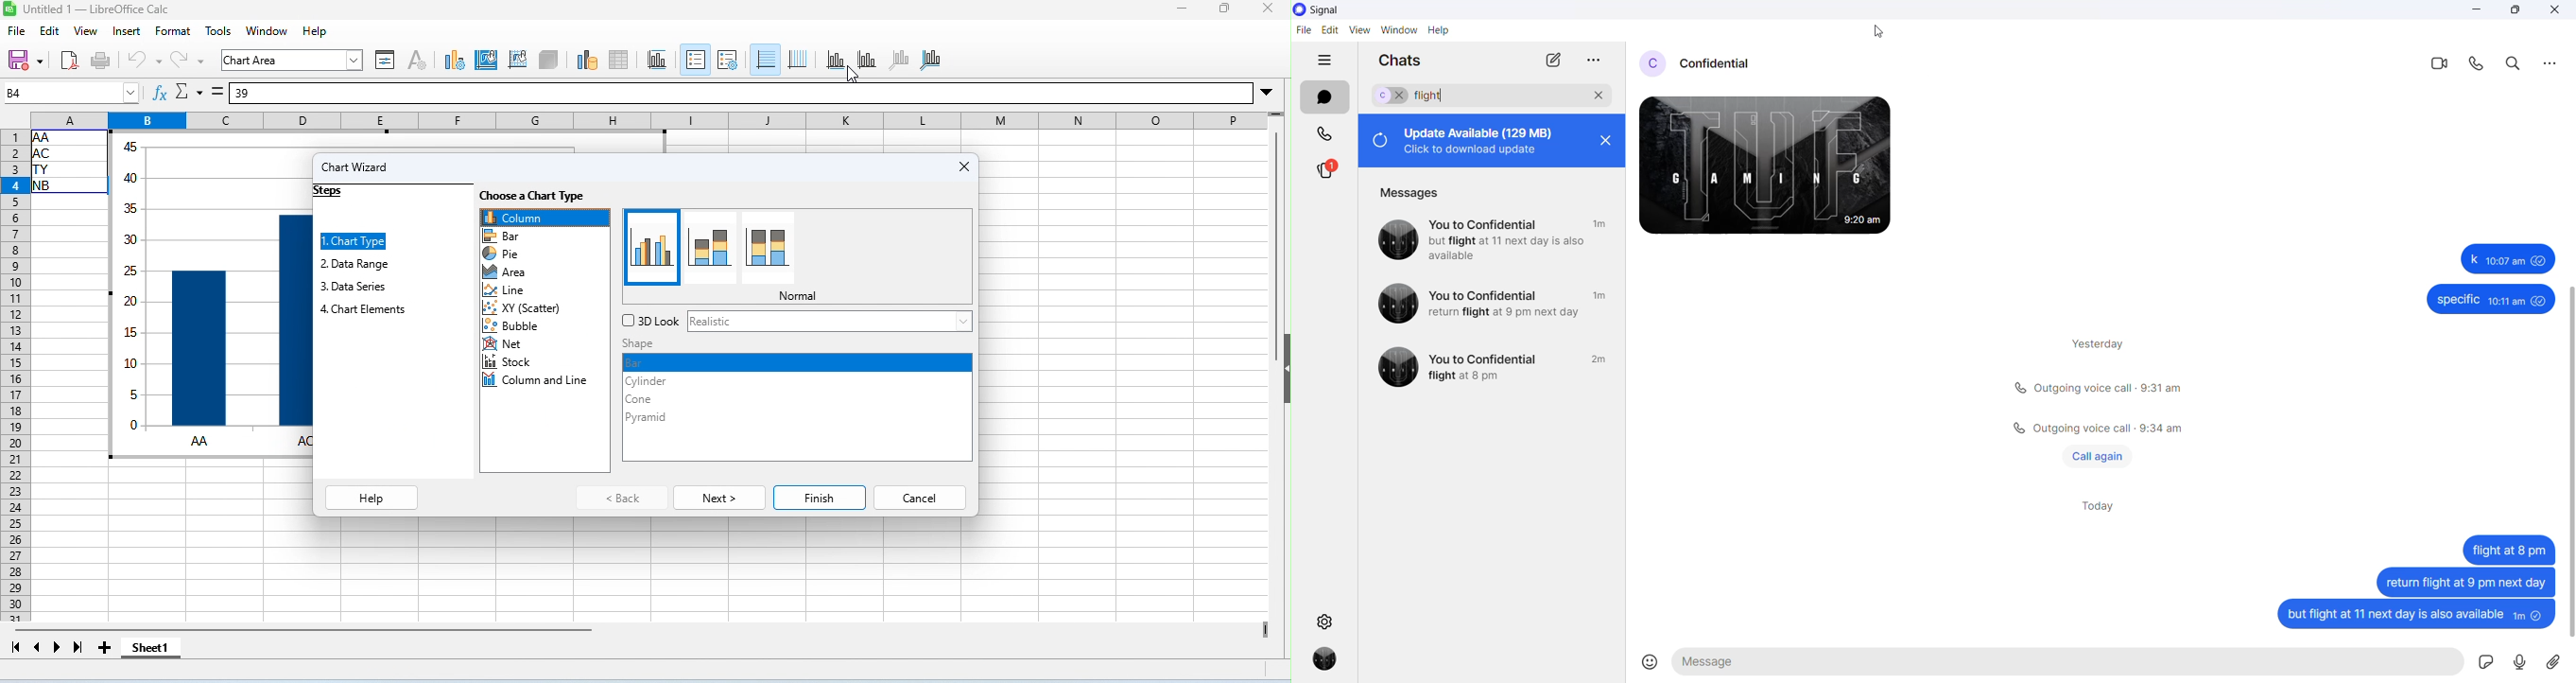  What do you see at coordinates (1496, 303) in the screenshot?
I see `` at bounding box center [1496, 303].